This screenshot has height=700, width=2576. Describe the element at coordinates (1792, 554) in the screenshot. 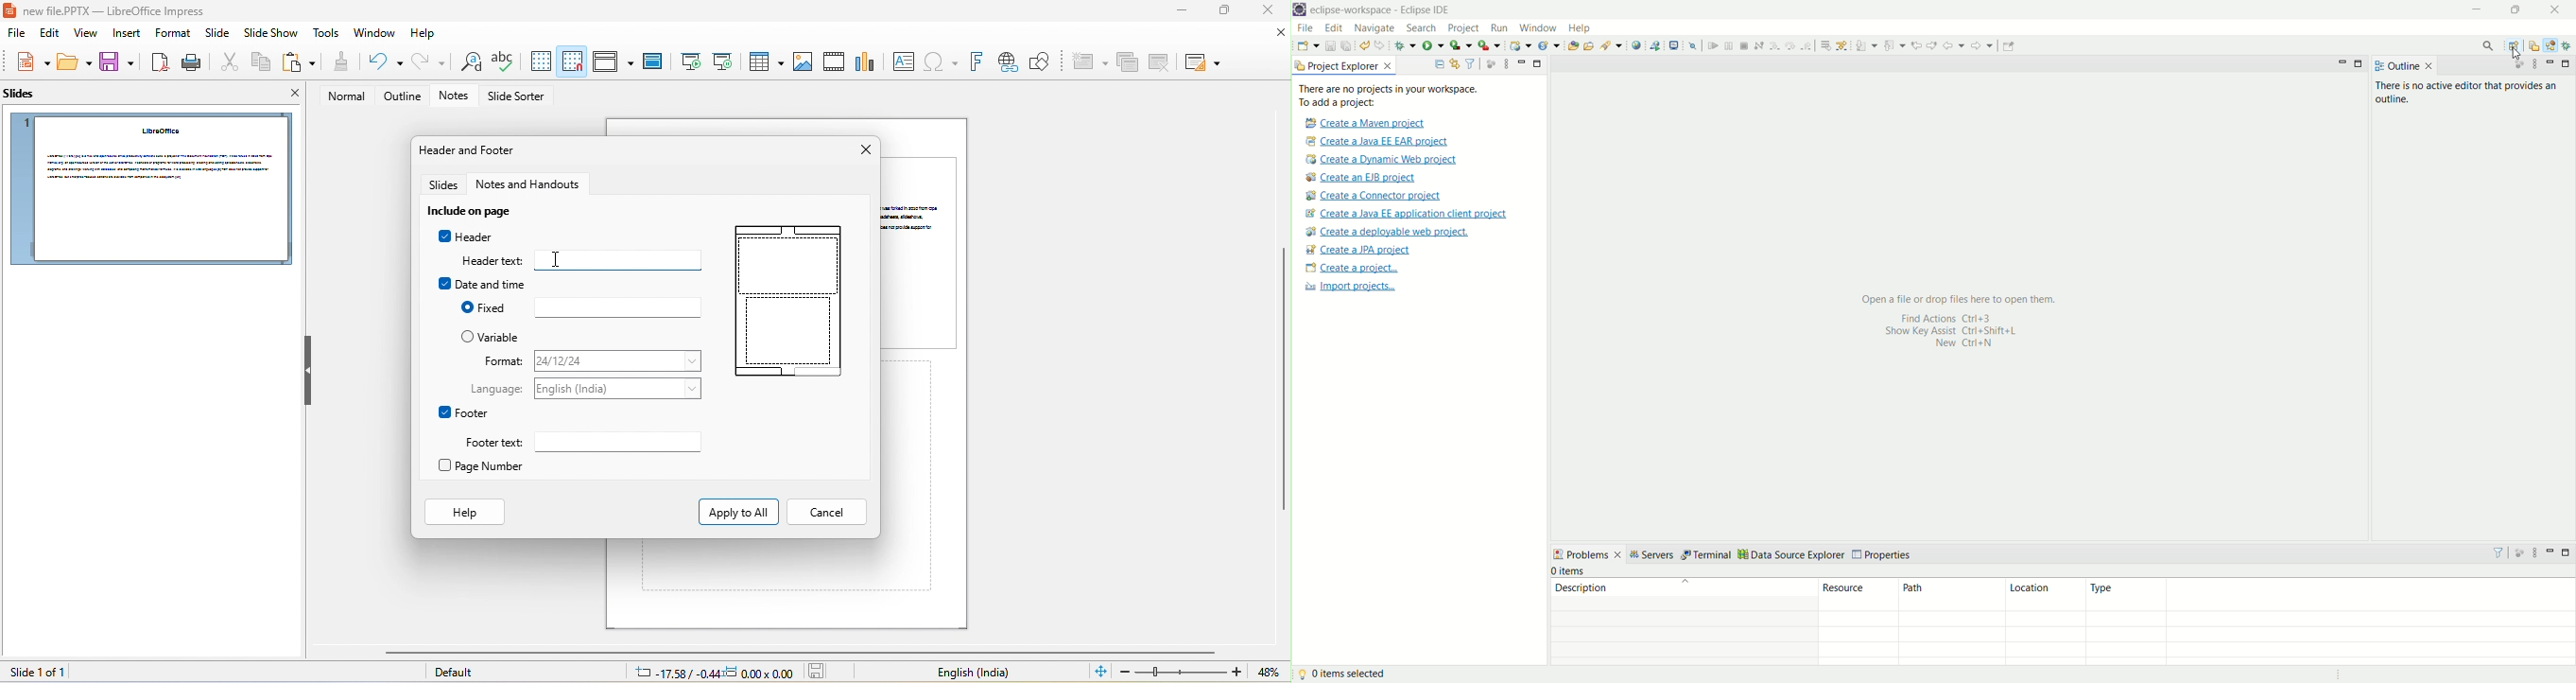

I see `data source explorer` at that location.